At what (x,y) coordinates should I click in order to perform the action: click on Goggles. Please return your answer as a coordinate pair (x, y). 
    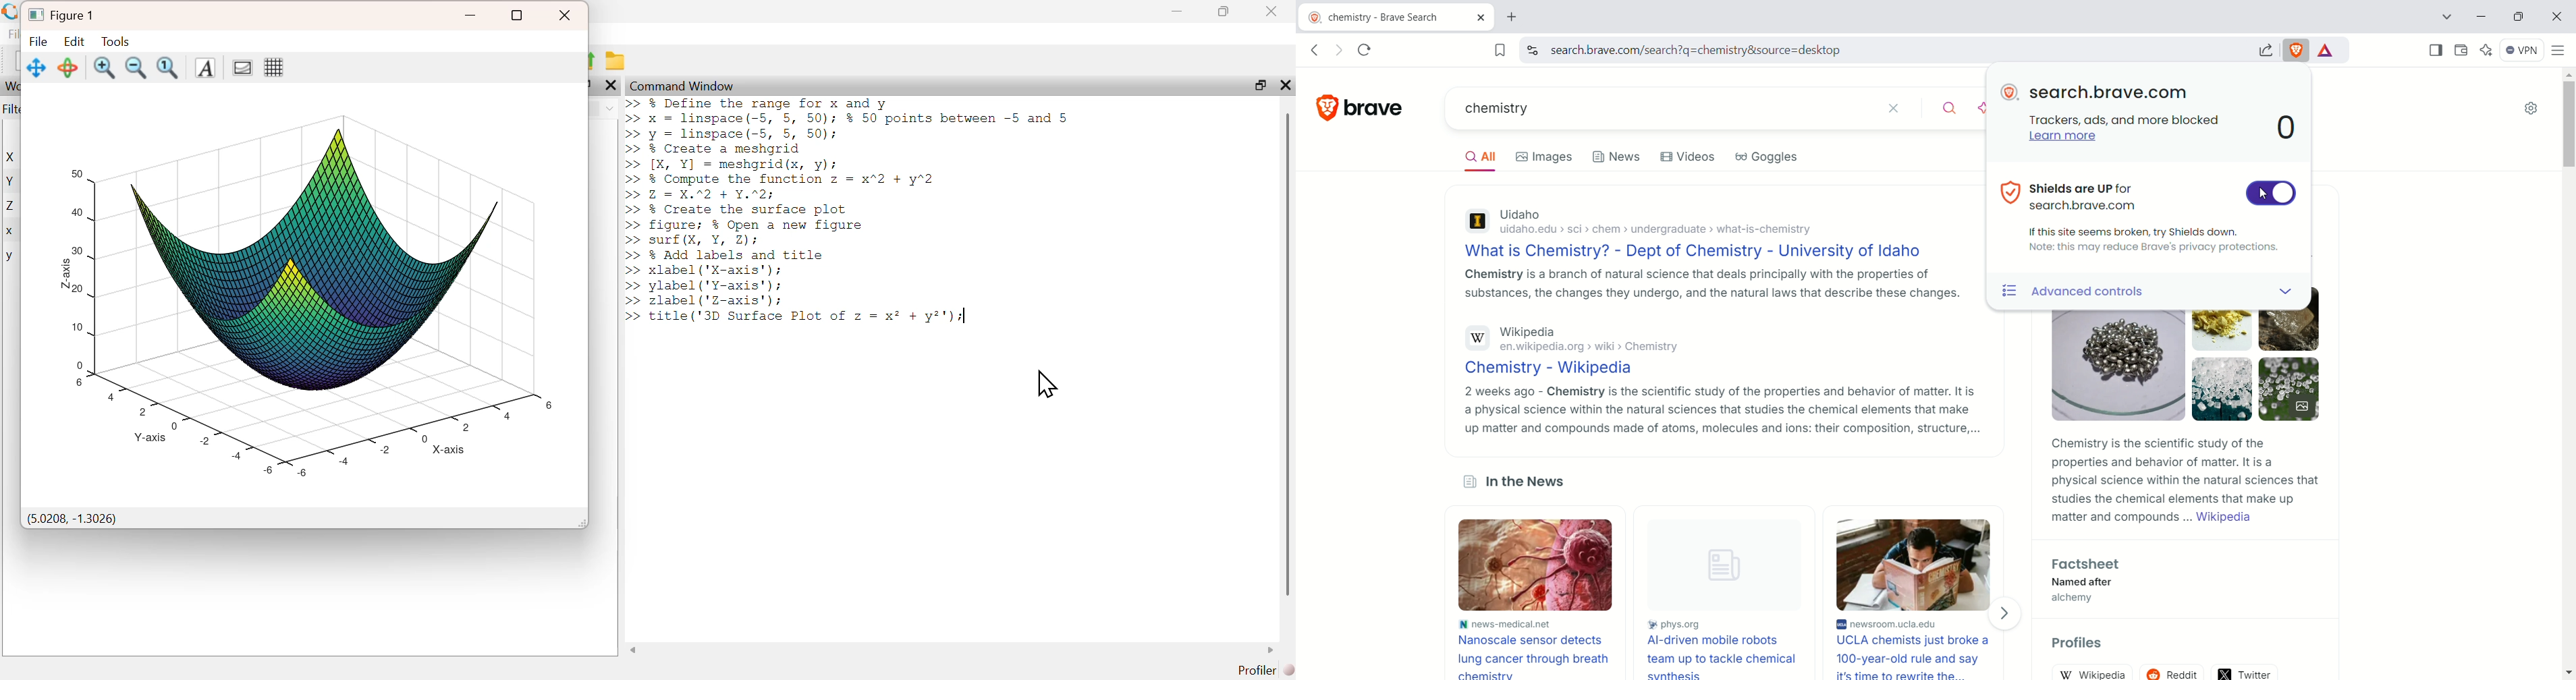
    Looking at the image, I should click on (1768, 157).